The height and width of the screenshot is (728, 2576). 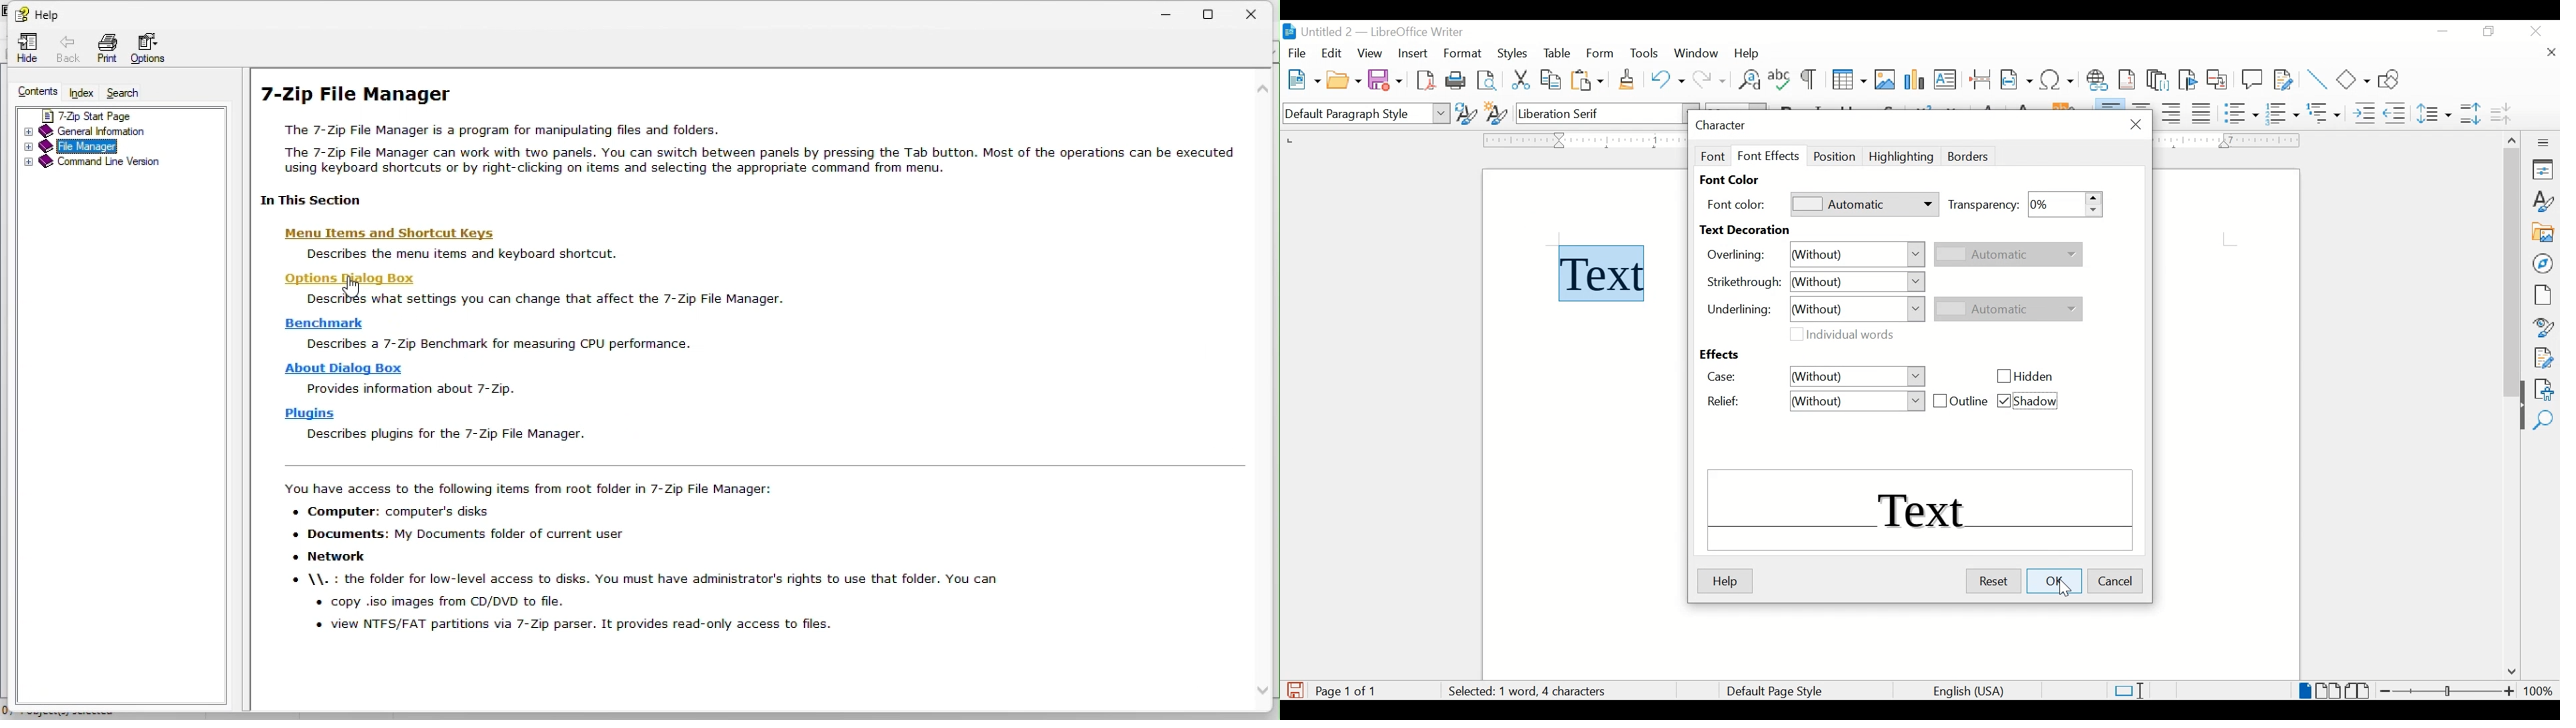 What do you see at coordinates (1885, 79) in the screenshot?
I see `insert image` at bounding box center [1885, 79].